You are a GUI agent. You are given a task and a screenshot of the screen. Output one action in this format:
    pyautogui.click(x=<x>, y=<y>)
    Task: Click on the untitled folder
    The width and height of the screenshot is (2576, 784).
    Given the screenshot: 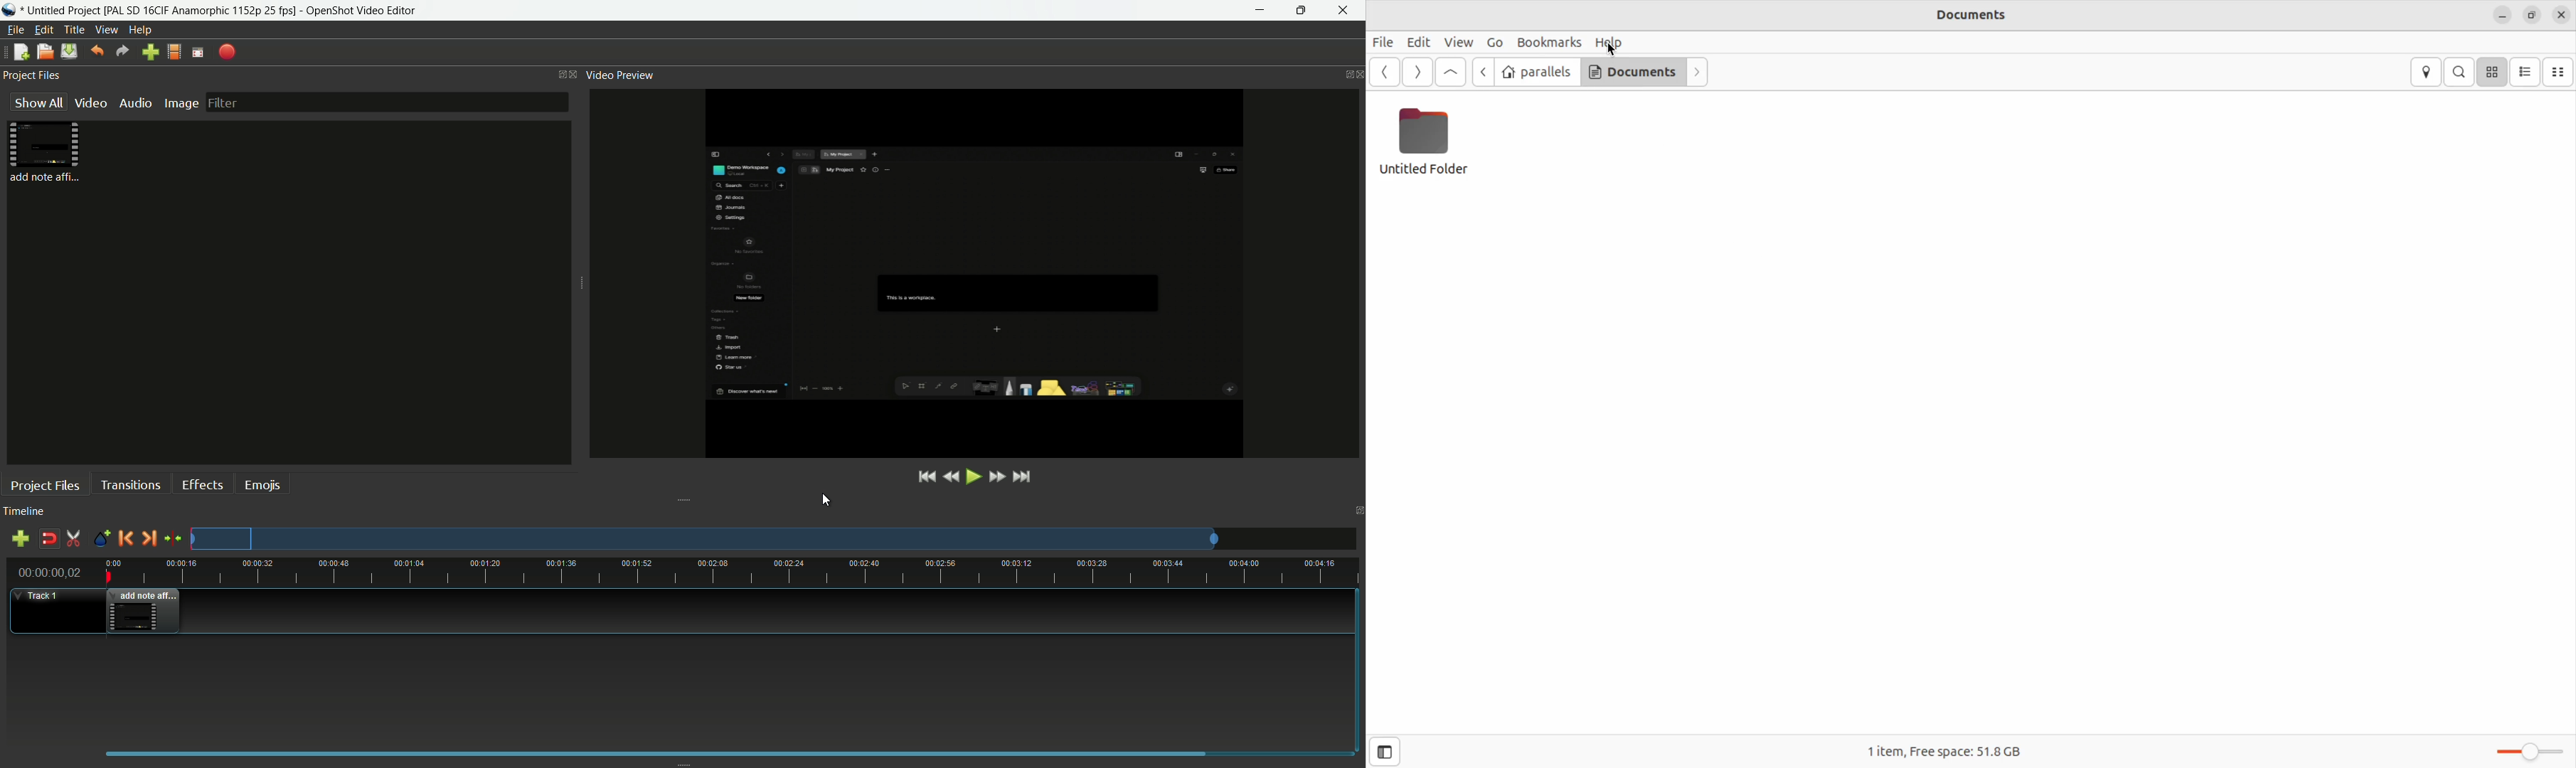 What is the action you would take?
    pyautogui.click(x=1433, y=148)
    